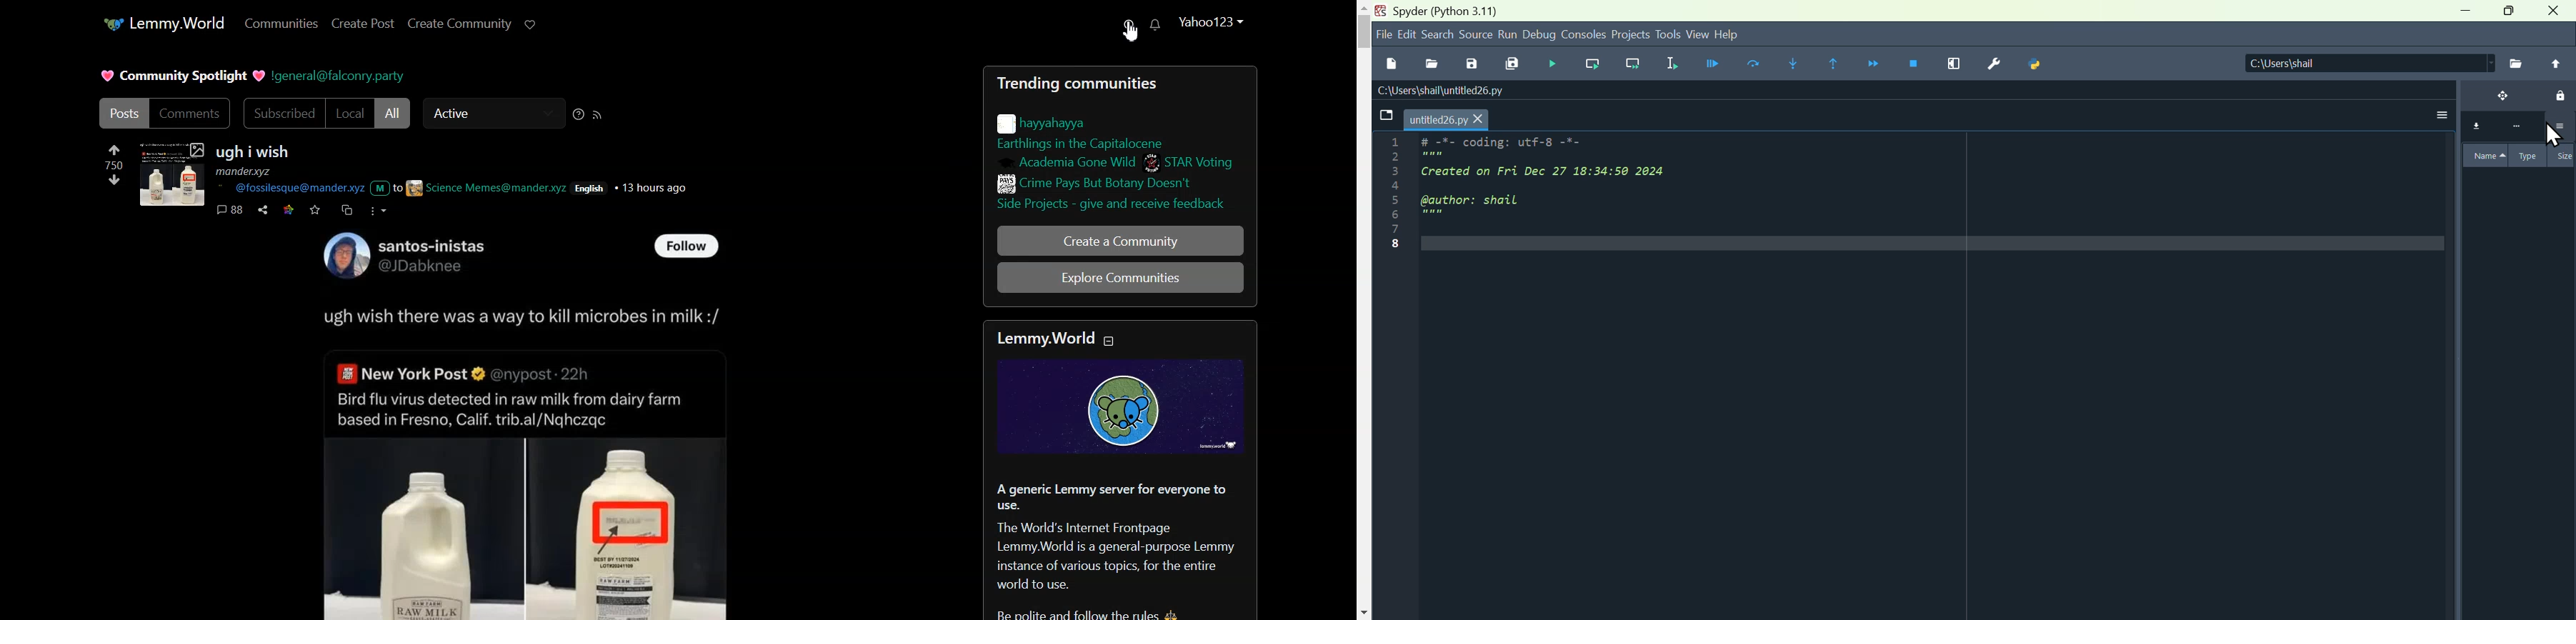  I want to click on Local, so click(349, 114).